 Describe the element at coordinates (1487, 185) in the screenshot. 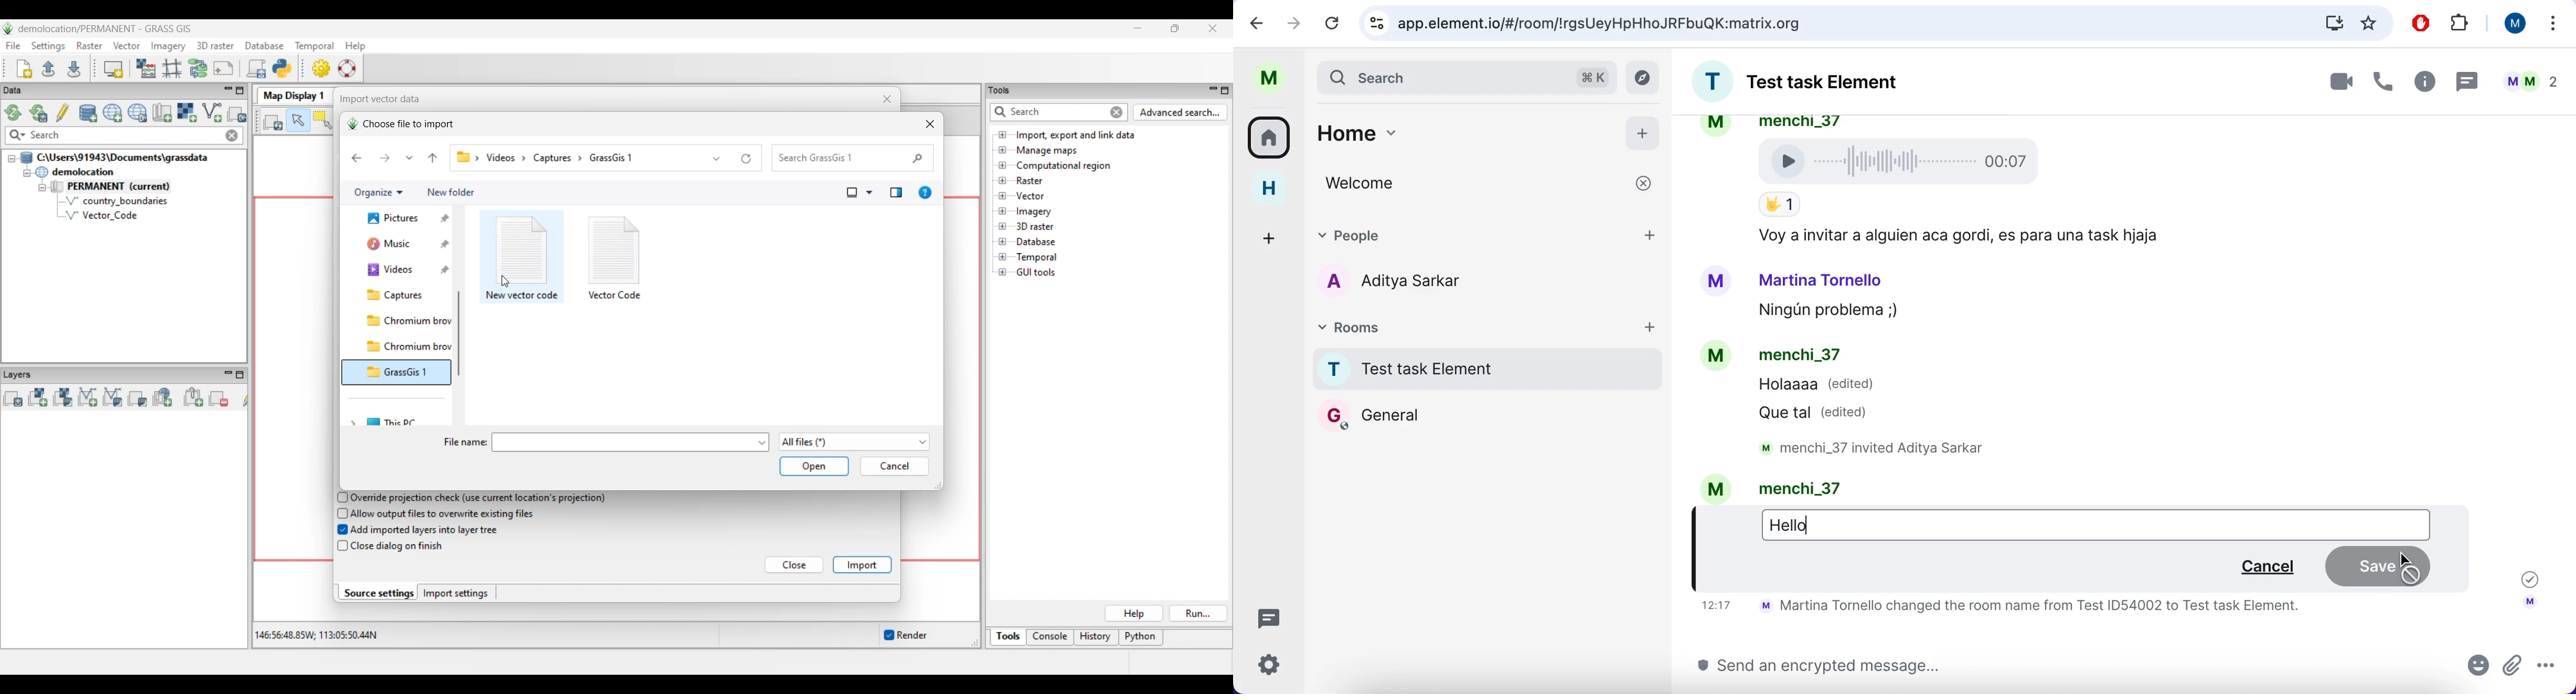

I see `welcome` at that location.